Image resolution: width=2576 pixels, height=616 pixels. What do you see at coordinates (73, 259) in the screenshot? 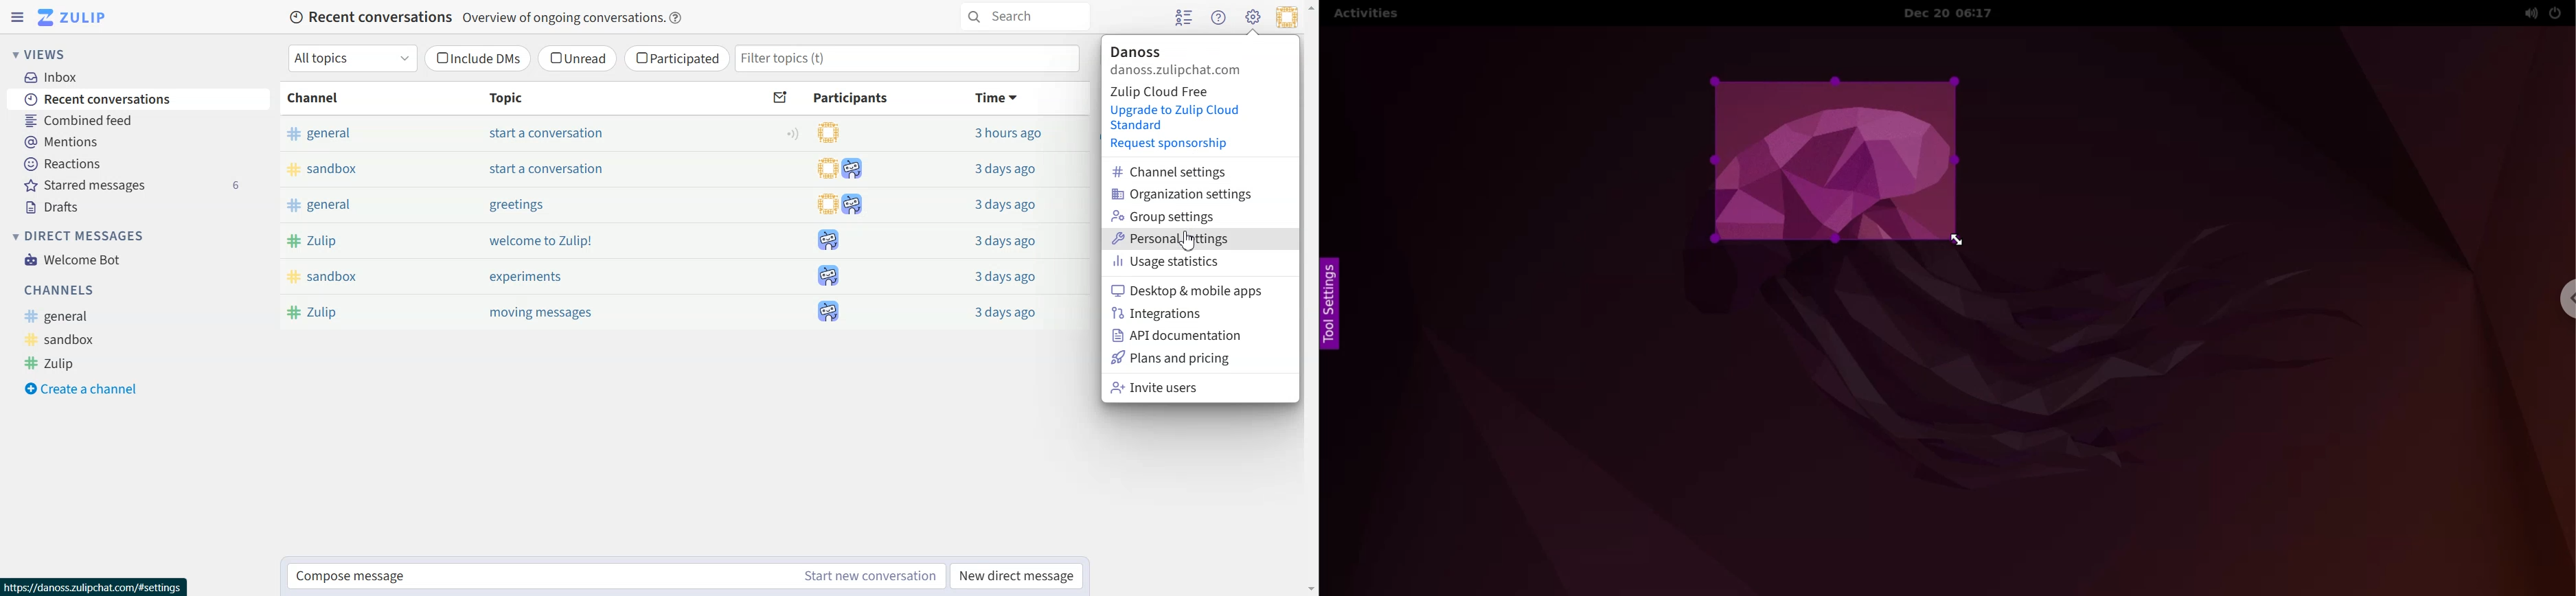
I see `Welcome Bot` at bounding box center [73, 259].